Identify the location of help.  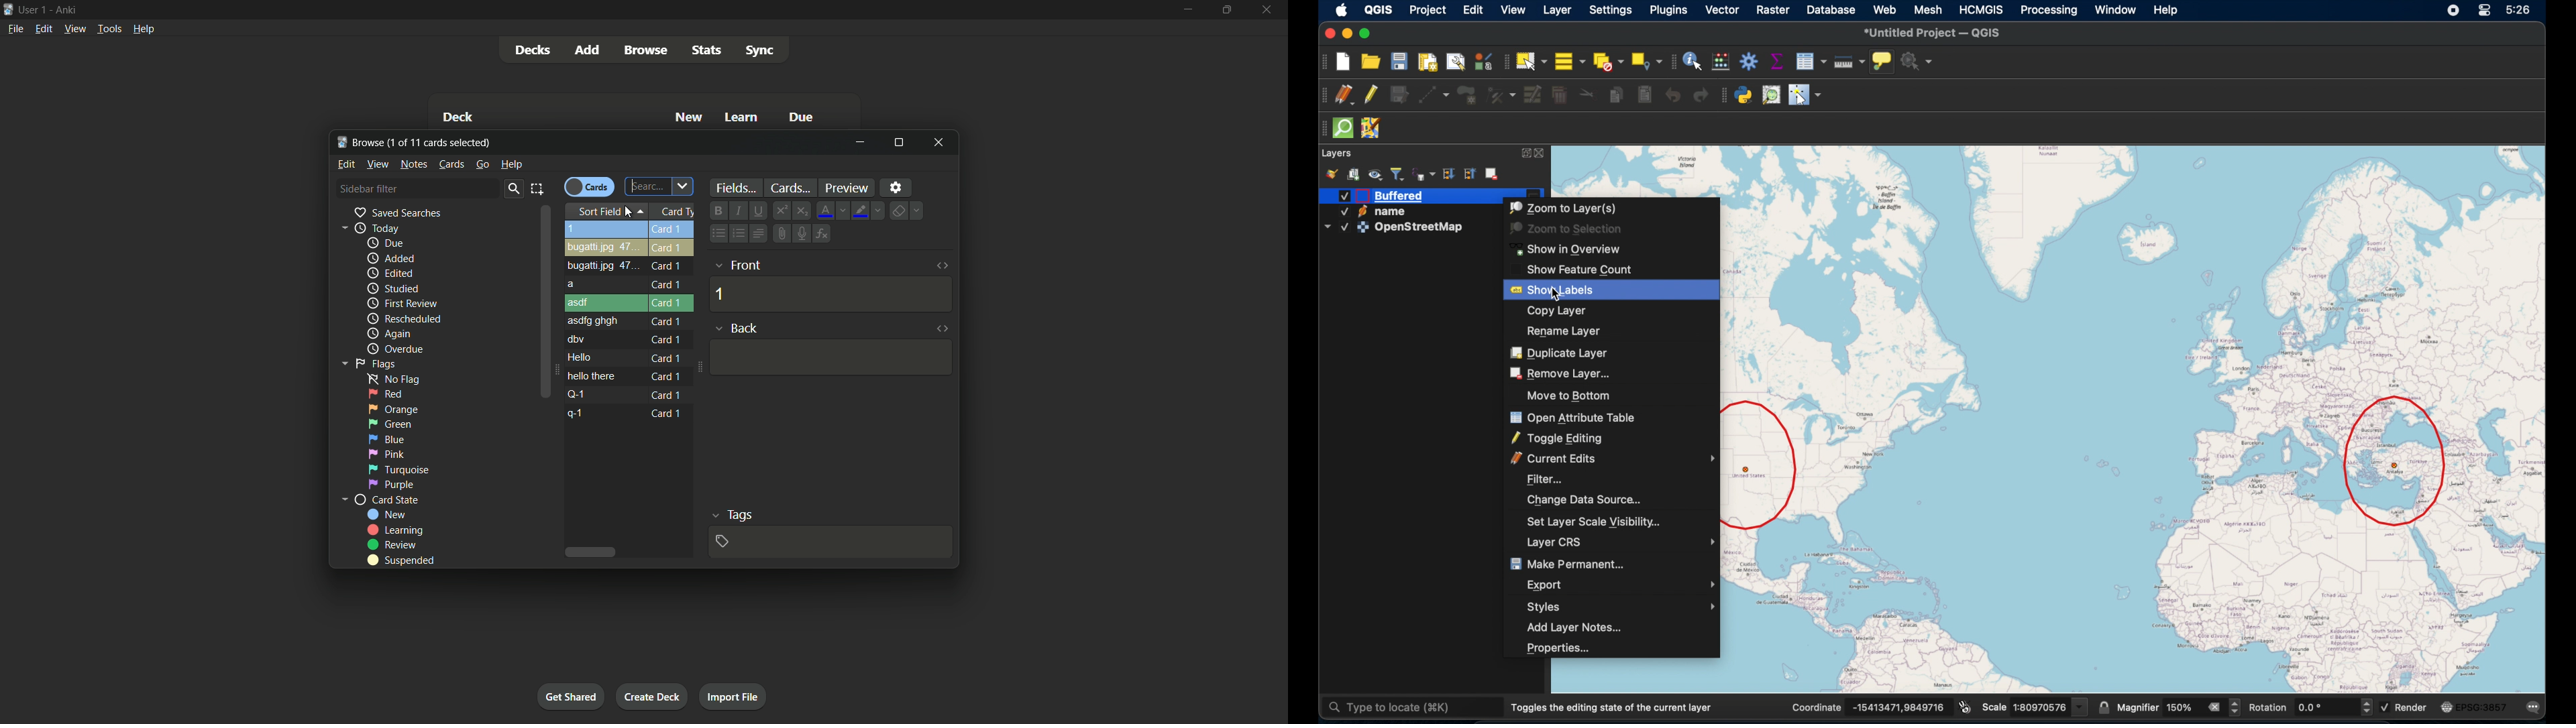
(2171, 11).